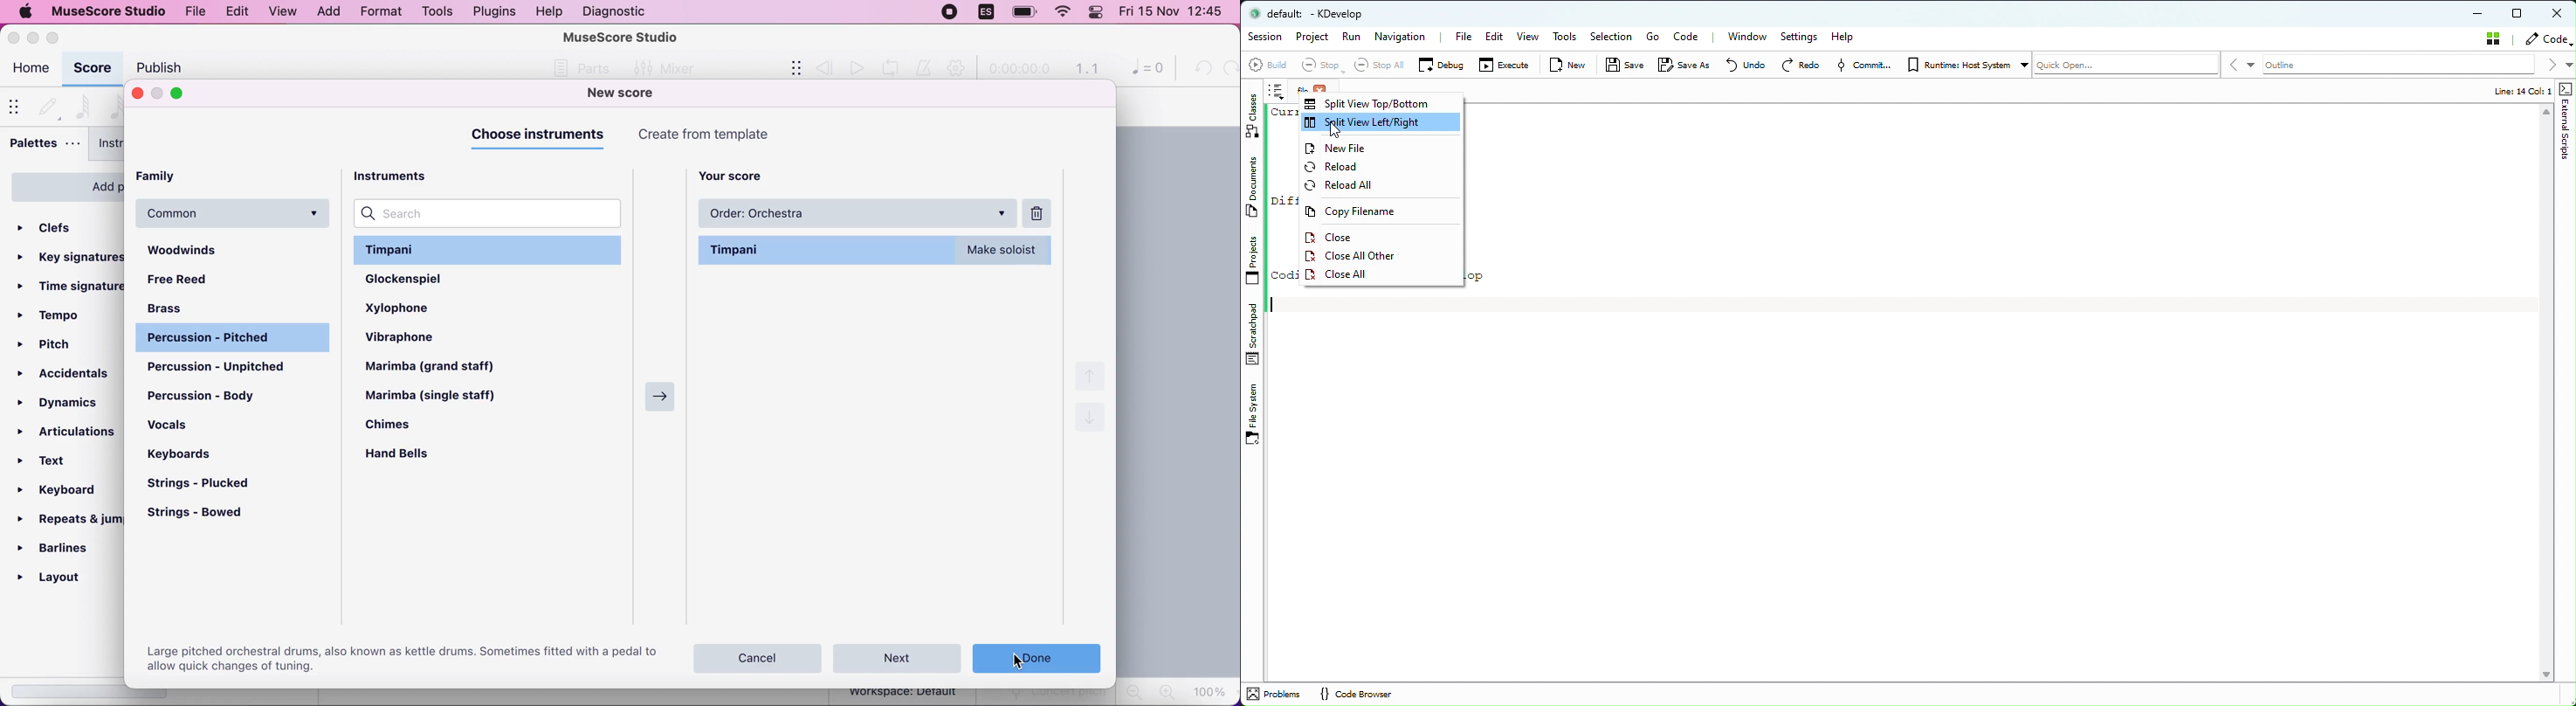 This screenshot has width=2576, height=728. What do you see at coordinates (282, 12) in the screenshot?
I see `view` at bounding box center [282, 12].